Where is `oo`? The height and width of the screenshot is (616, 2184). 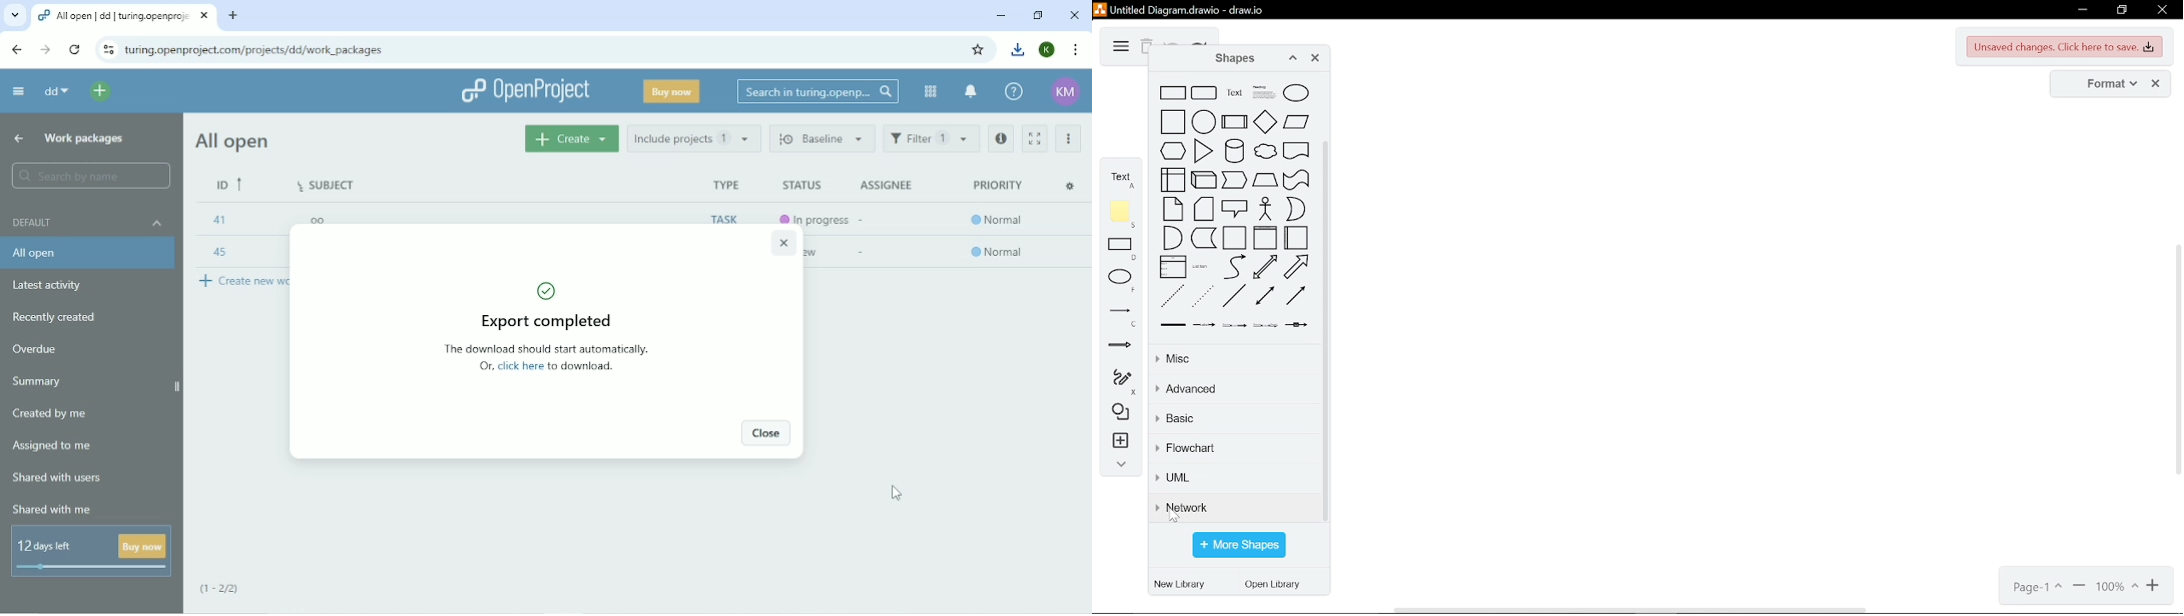 oo is located at coordinates (316, 219).